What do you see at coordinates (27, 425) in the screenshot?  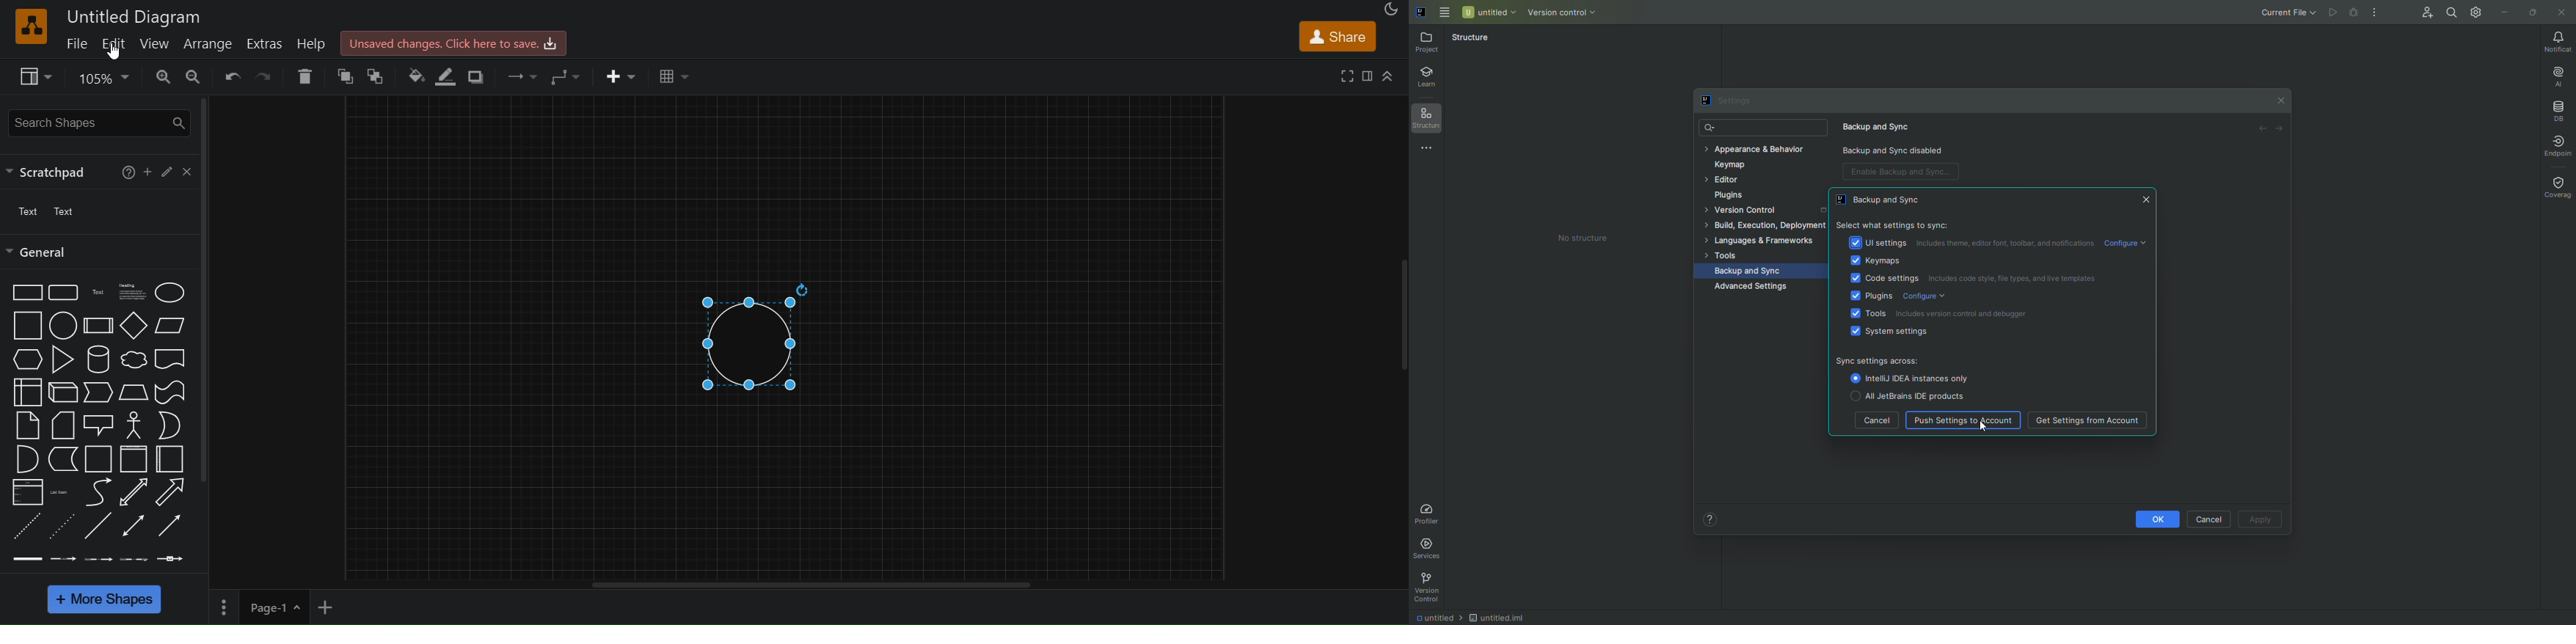 I see `notes` at bounding box center [27, 425].